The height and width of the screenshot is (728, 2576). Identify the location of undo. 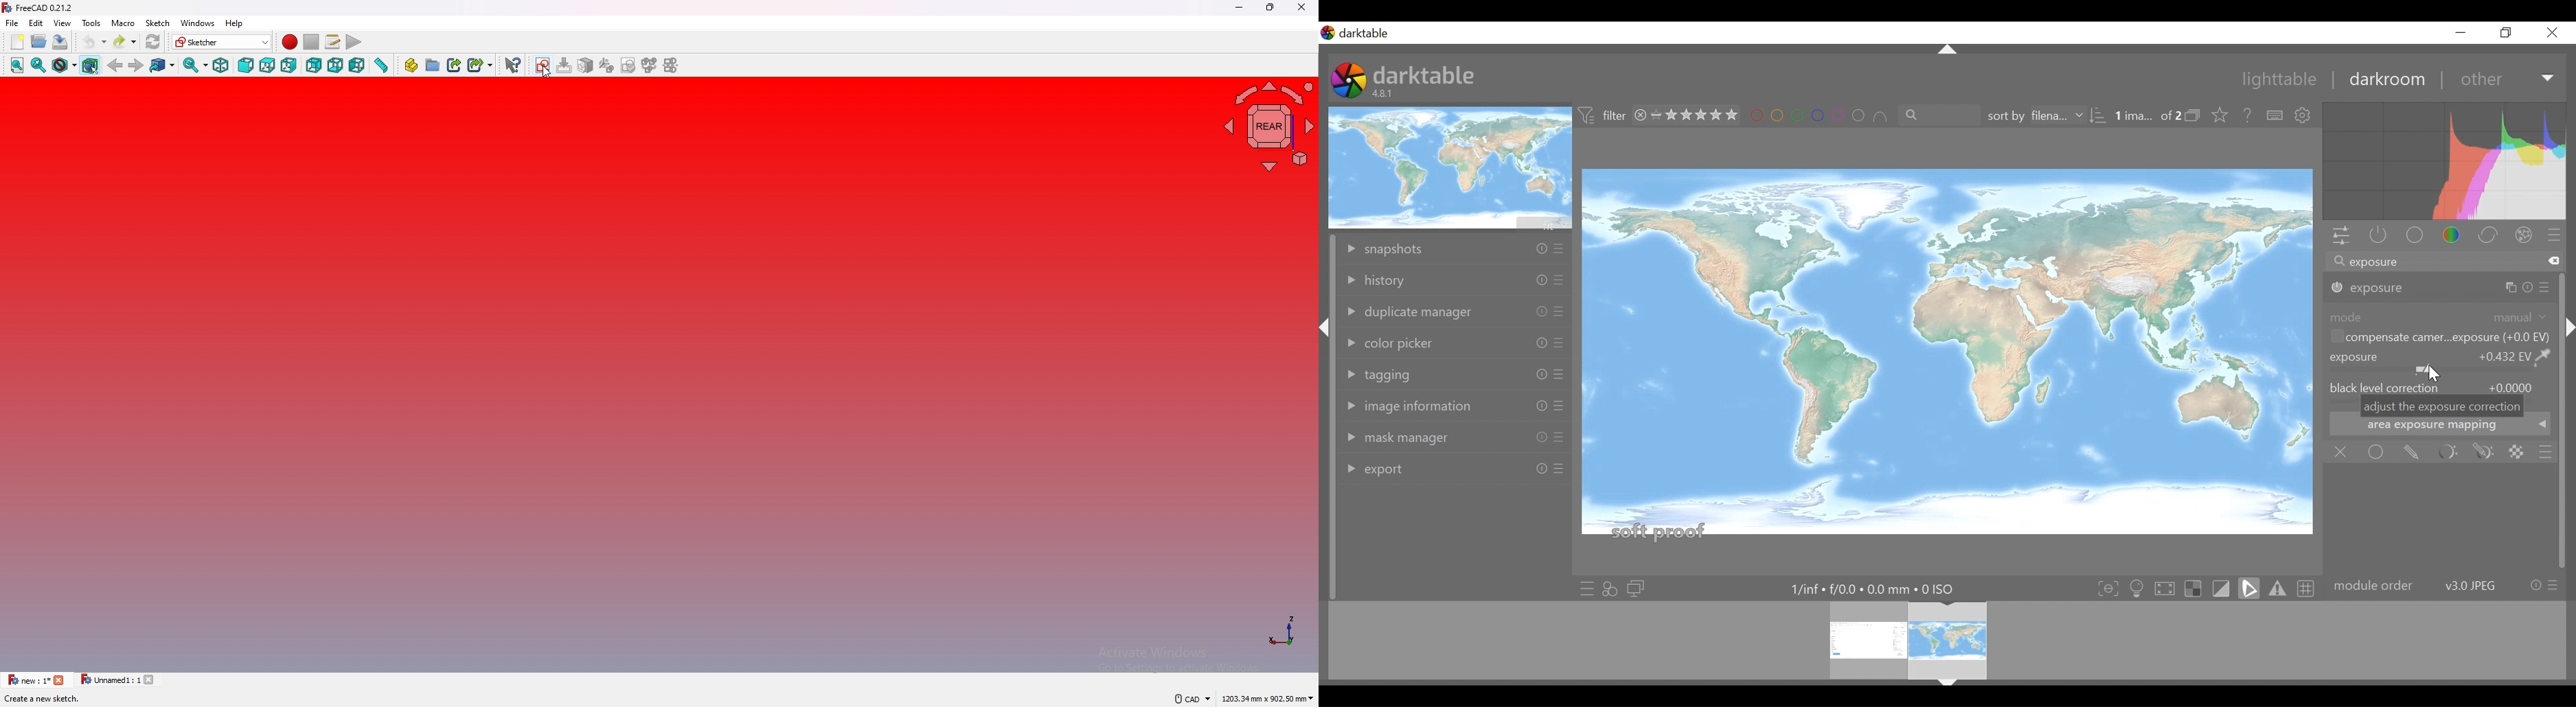
(94, 42).